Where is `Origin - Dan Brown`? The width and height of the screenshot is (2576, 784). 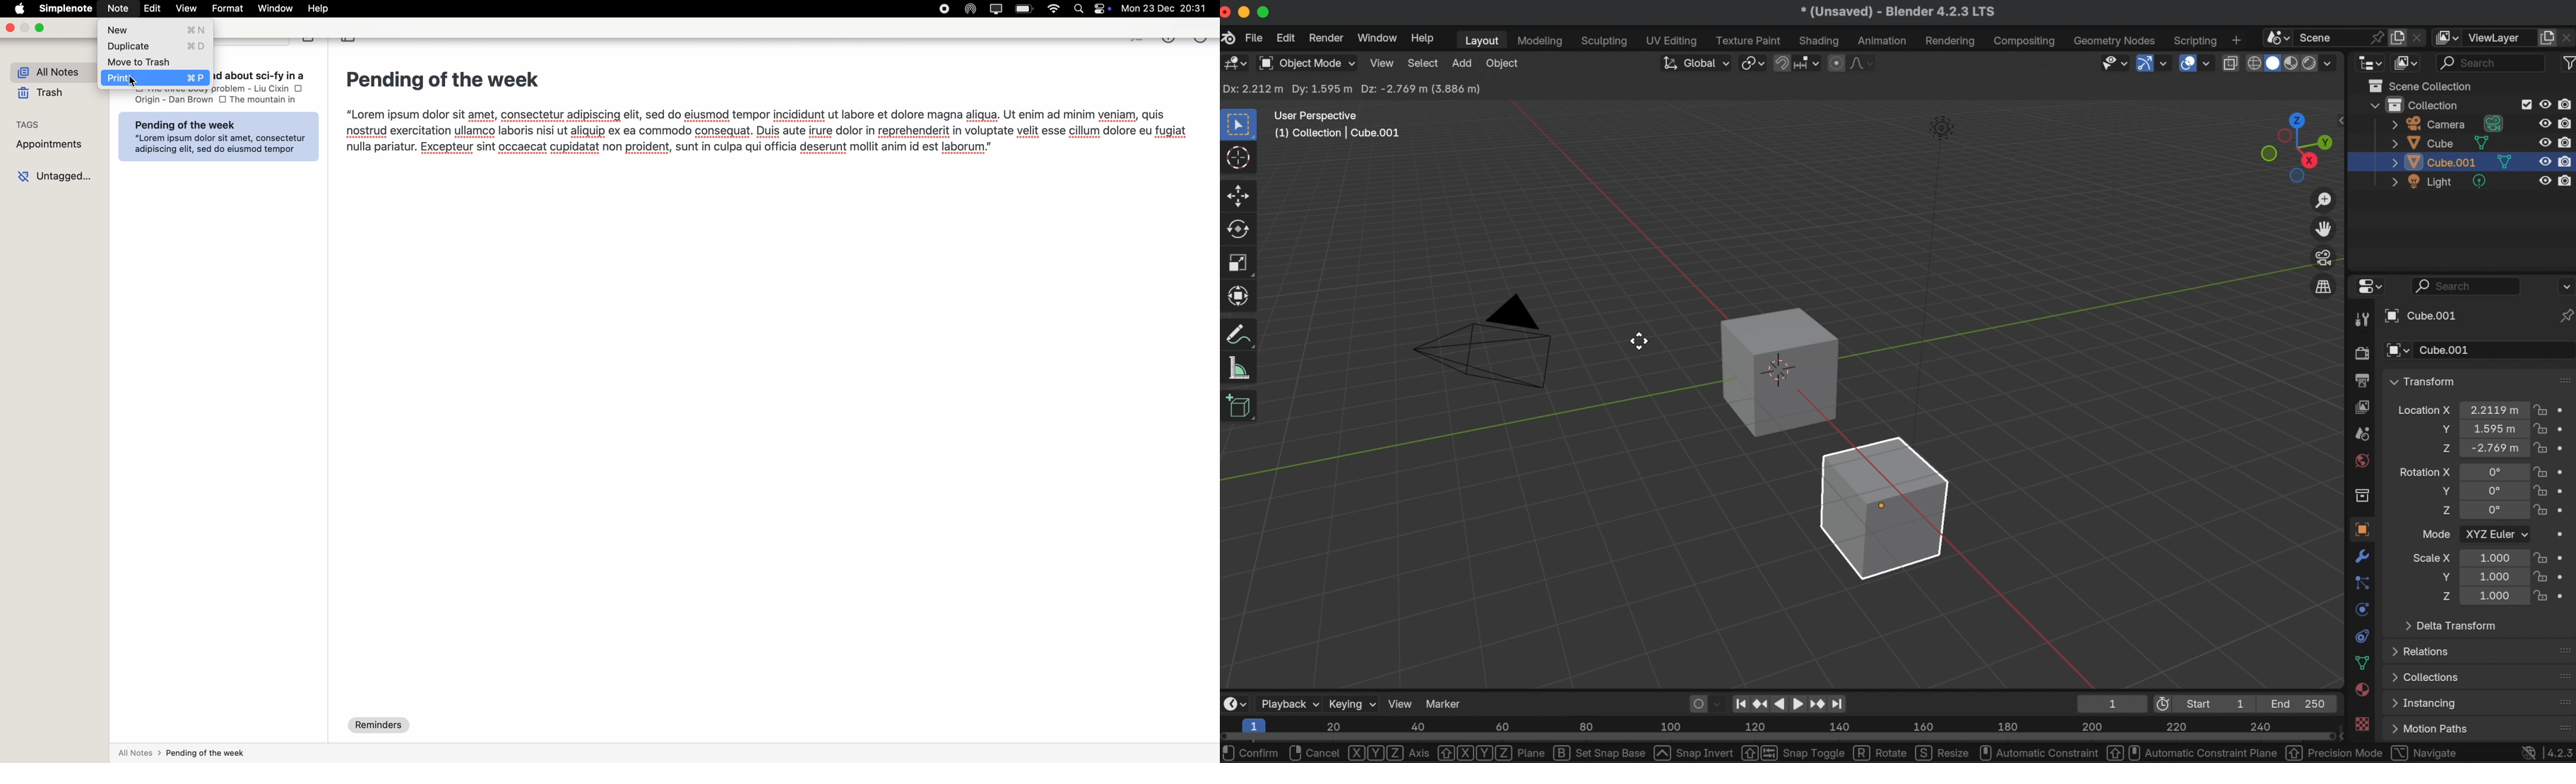
Origin - Dan Brown is located at coordinates (170, 102).